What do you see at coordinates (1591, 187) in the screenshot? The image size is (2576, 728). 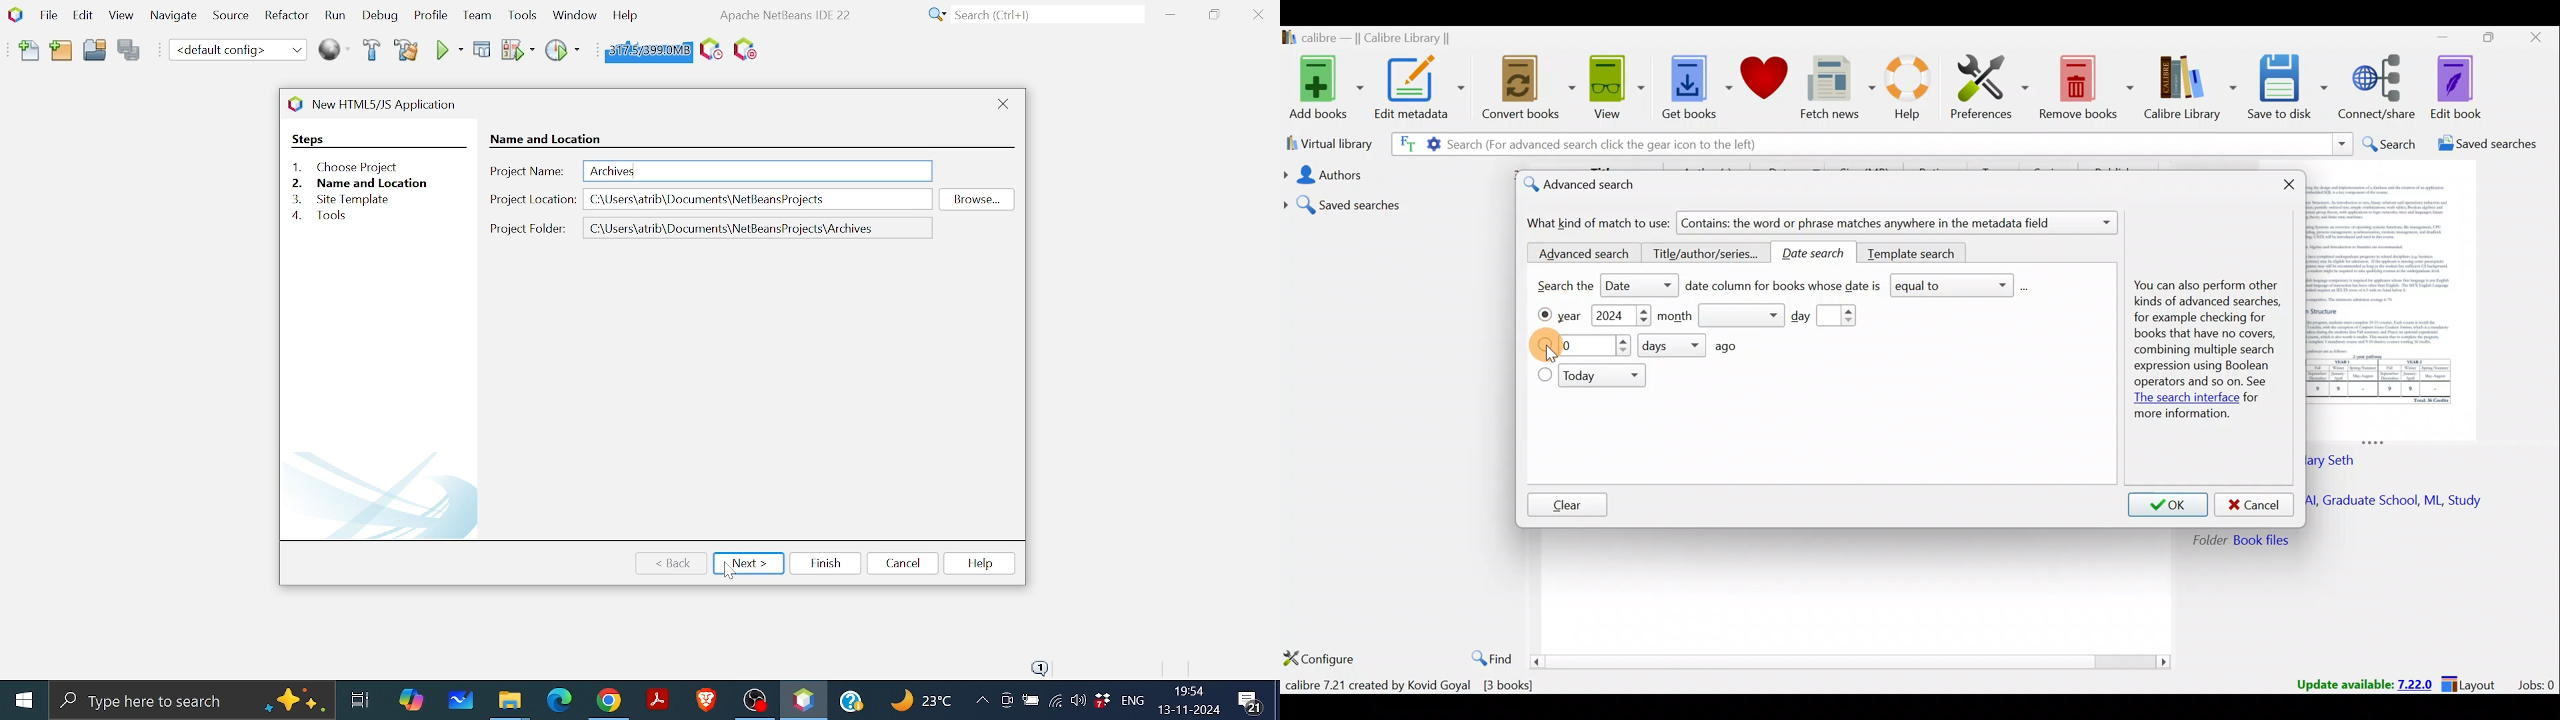 I see `Advanced search` at bounding box center [1591, 187].